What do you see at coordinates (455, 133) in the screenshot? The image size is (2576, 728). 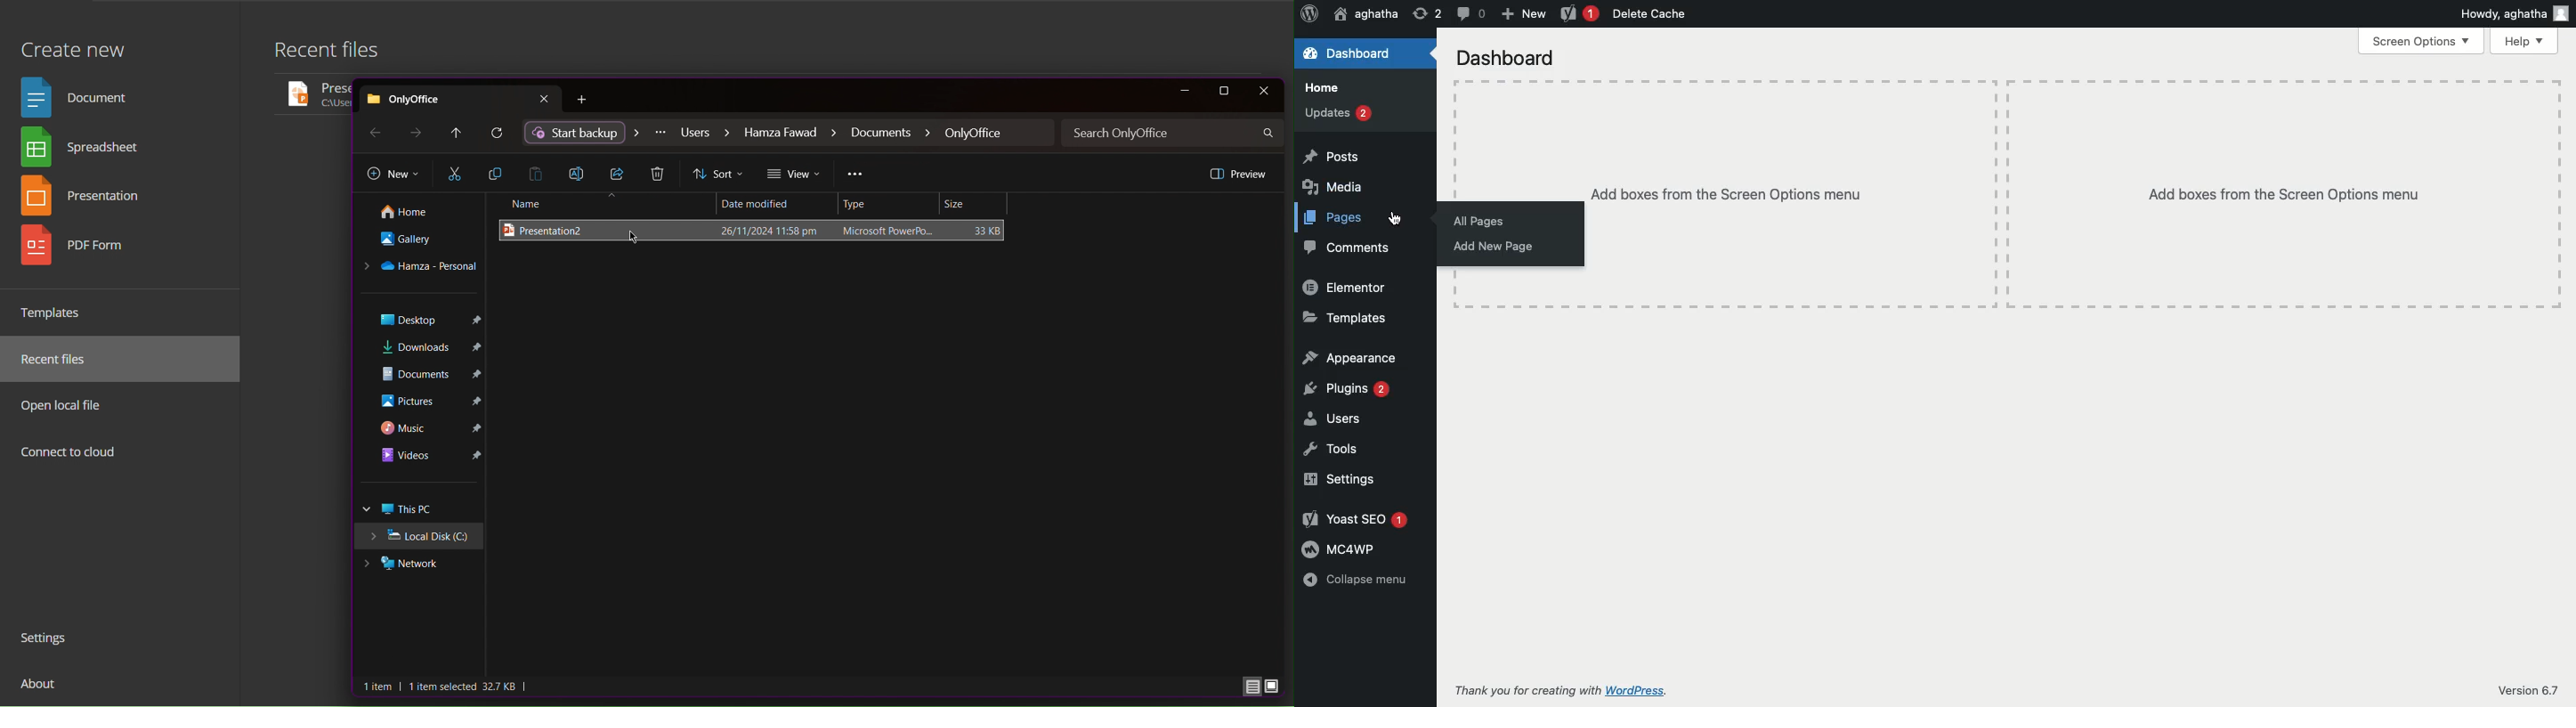 I see `Go up directory` at bounding box center [455, 133].